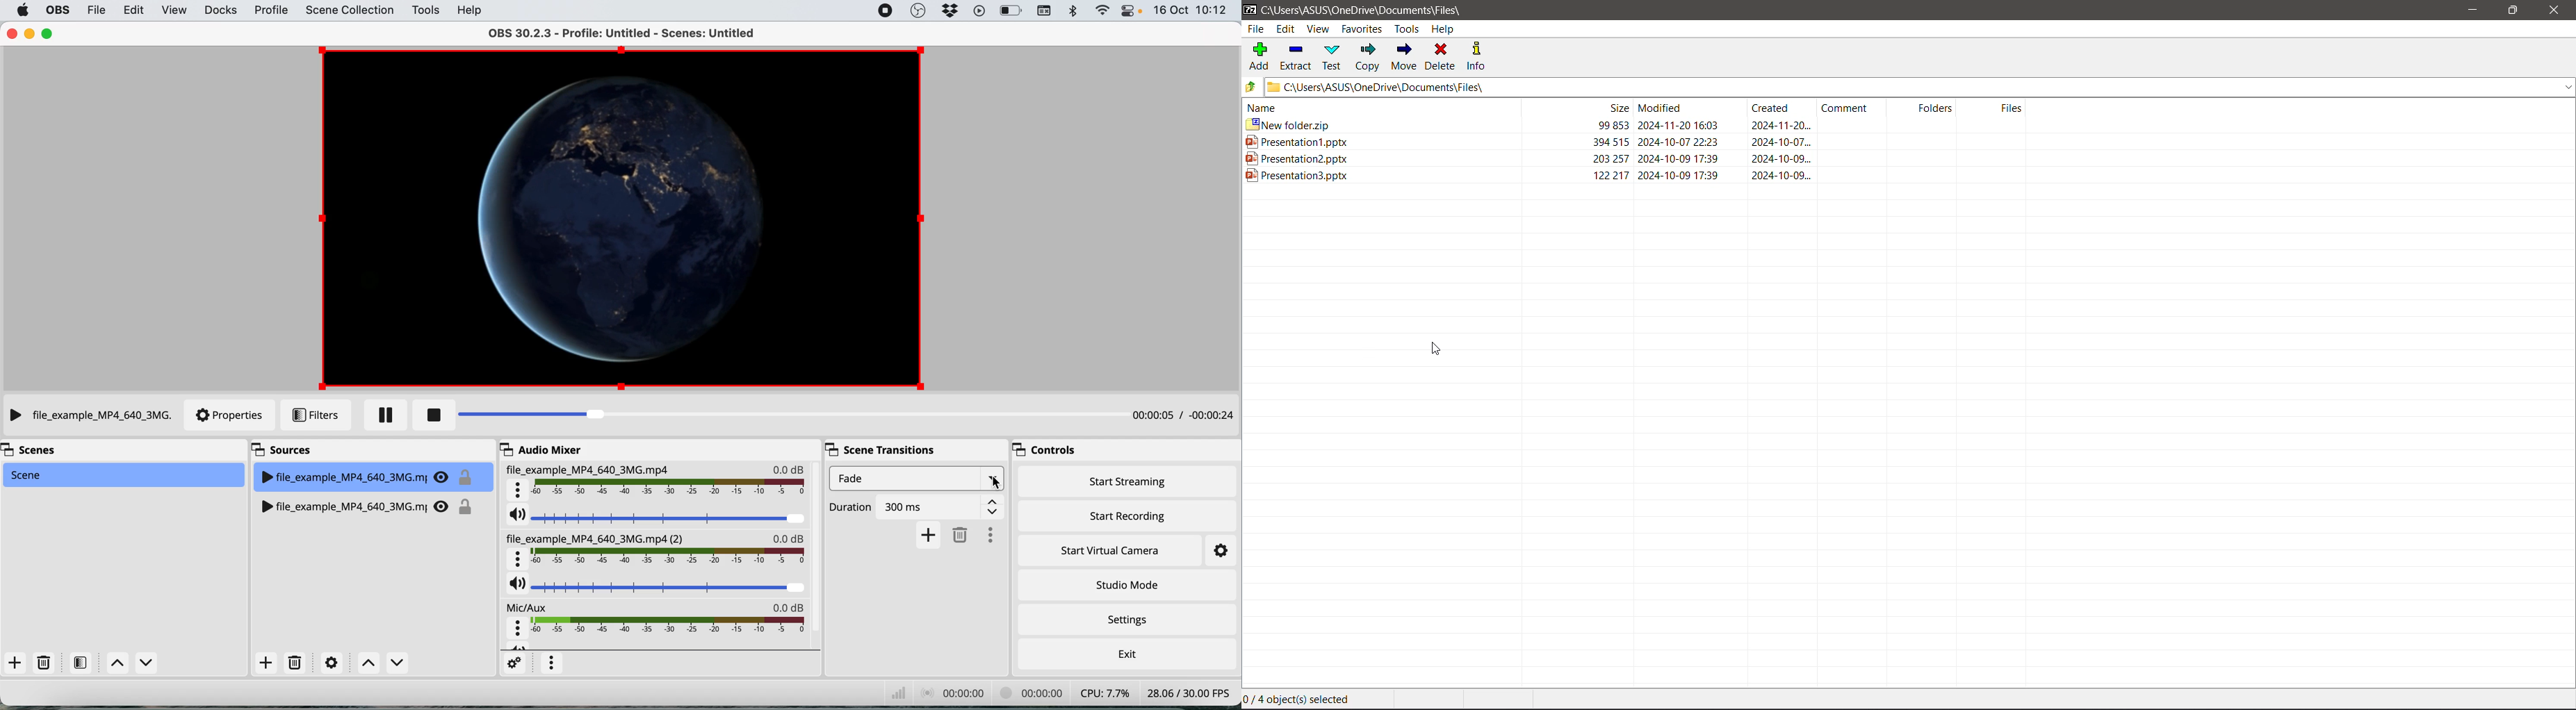 The height and width of the screenshot is (728, 2576). I want to click on start recording, so click(1124, 515).